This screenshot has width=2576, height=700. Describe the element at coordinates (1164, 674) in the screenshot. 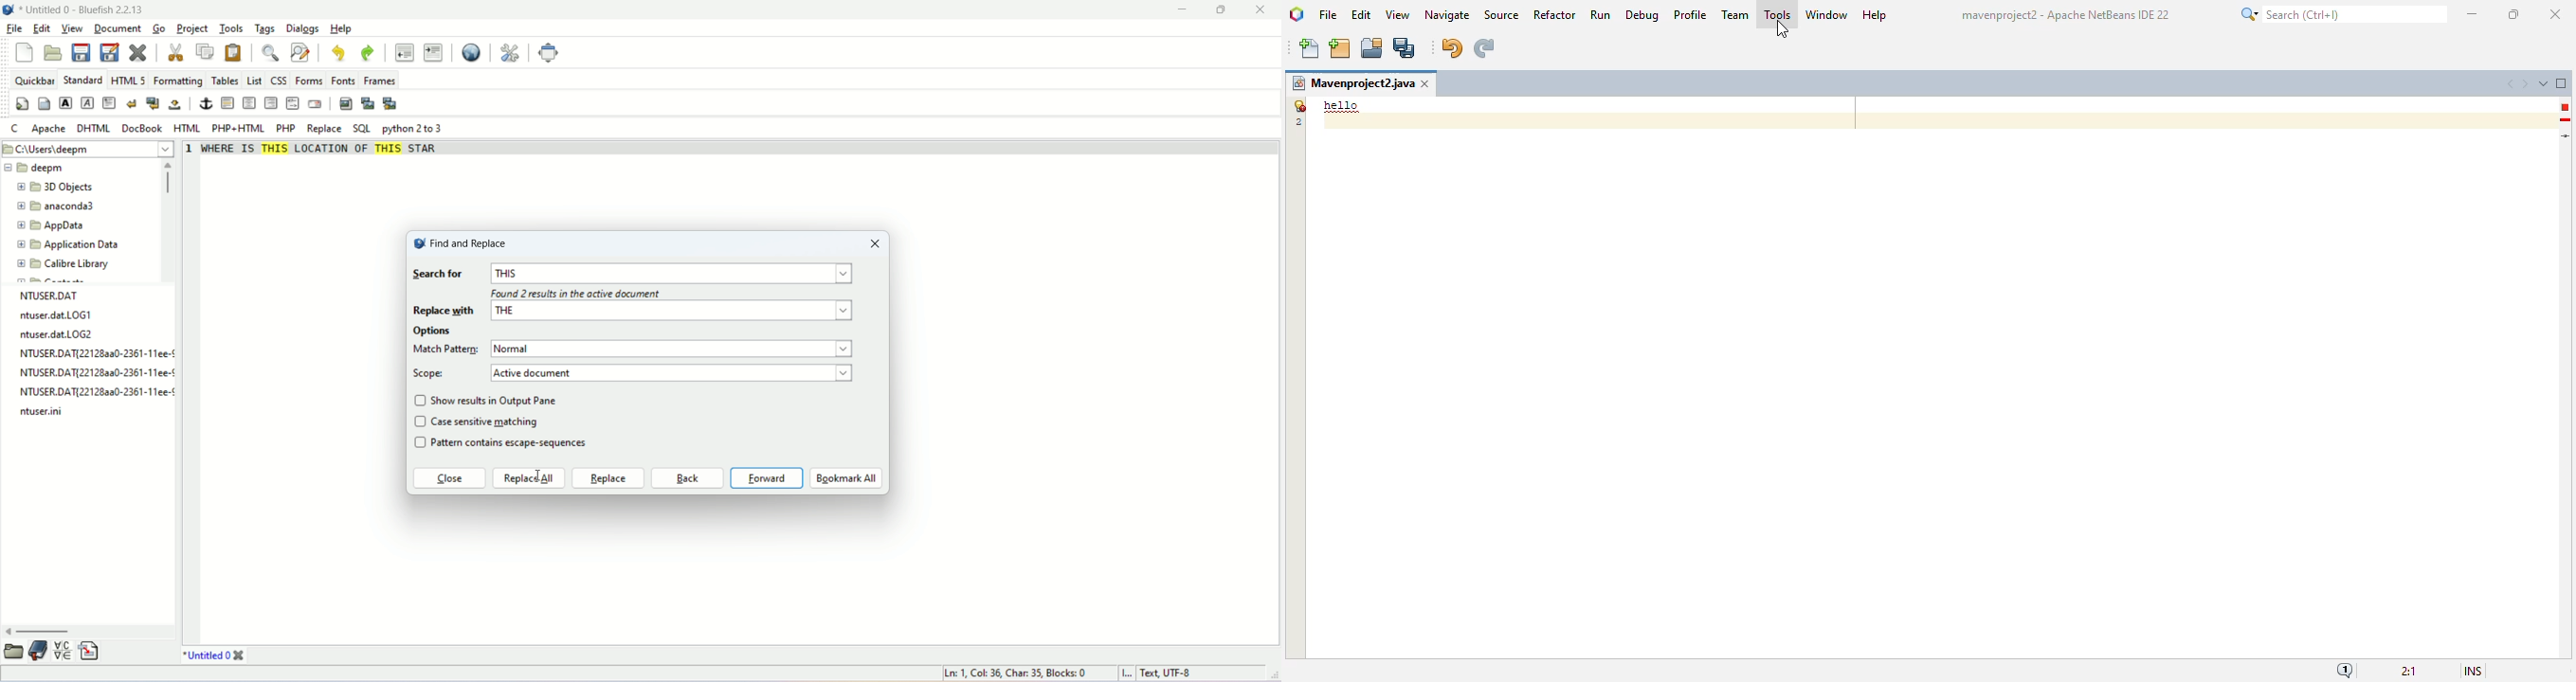

I see `Text UTF-8` at that location.